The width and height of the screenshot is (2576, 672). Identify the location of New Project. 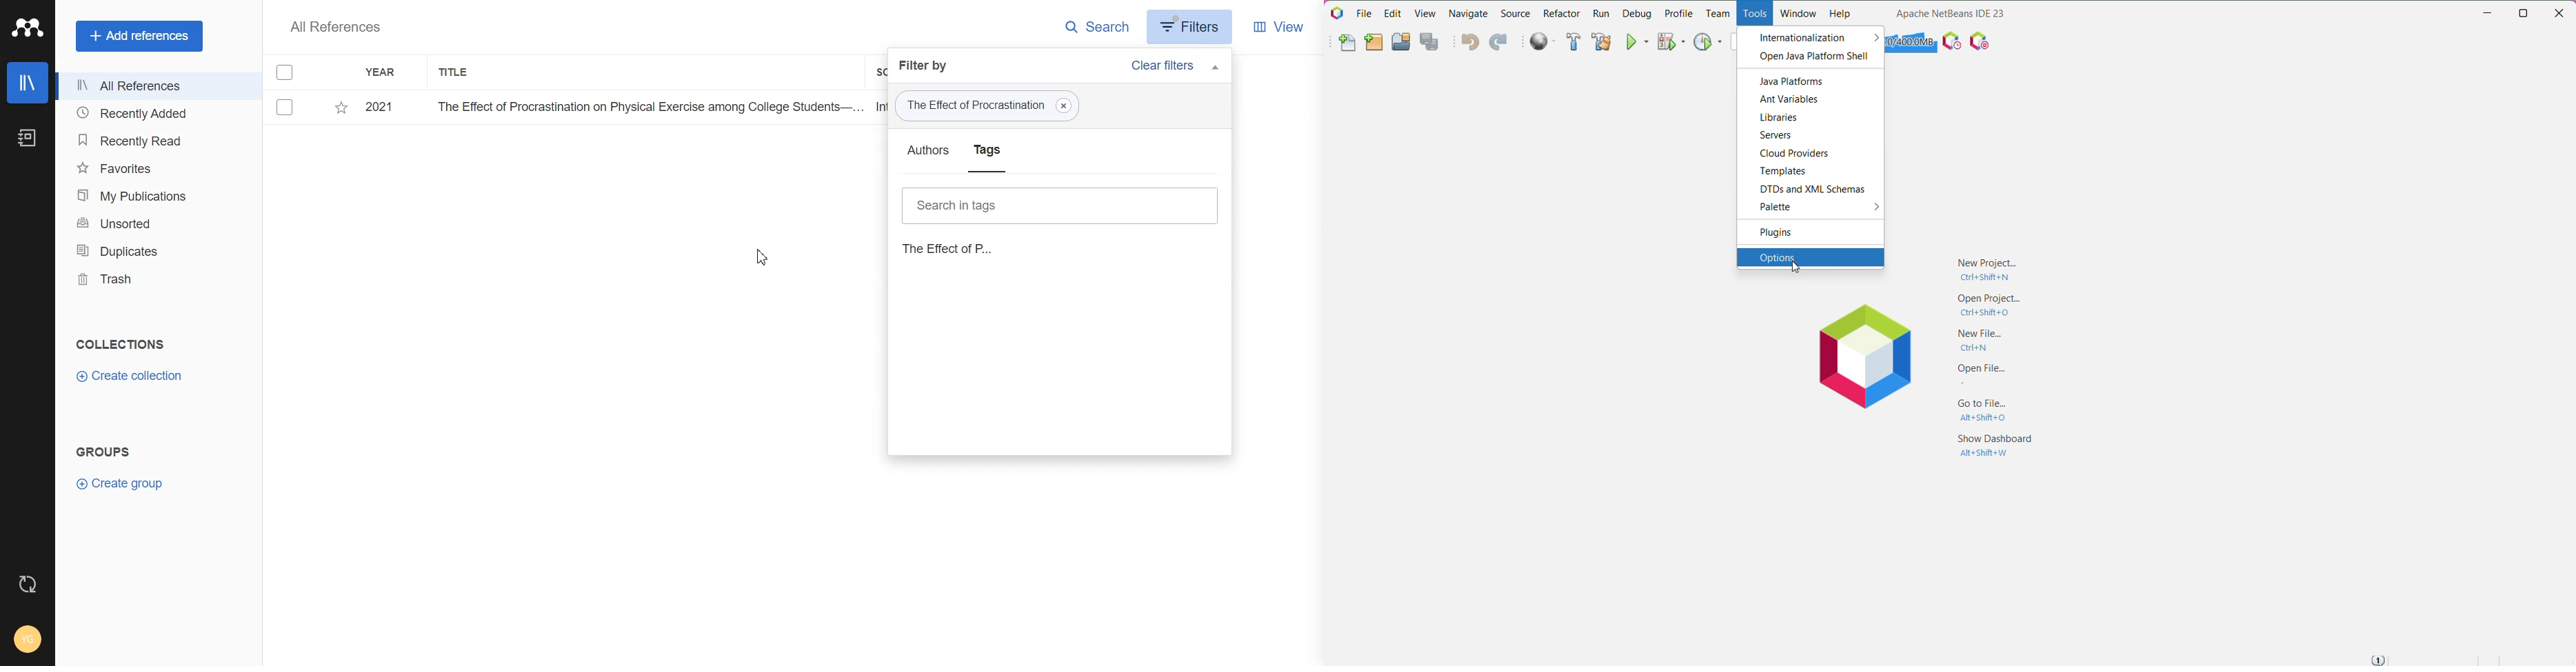
(1373, 43).